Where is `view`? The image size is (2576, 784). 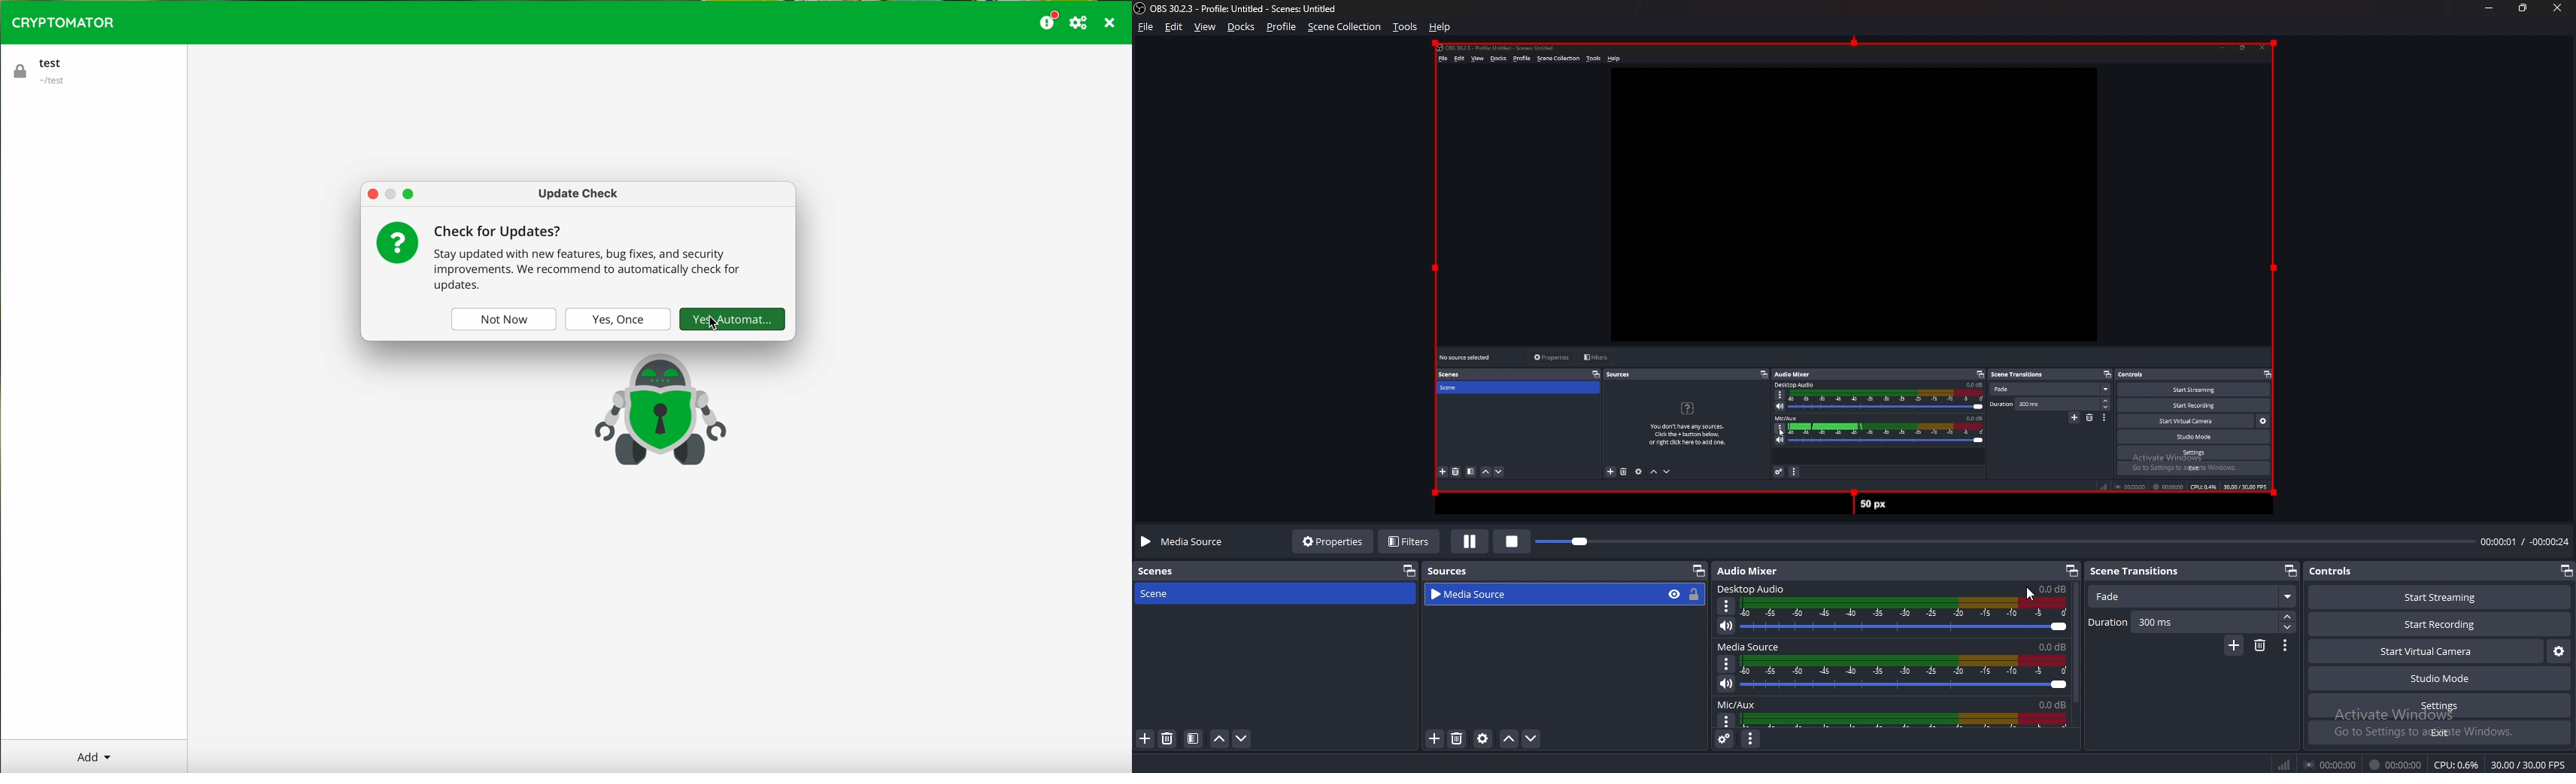 view is located at coordinates (1206, 28).